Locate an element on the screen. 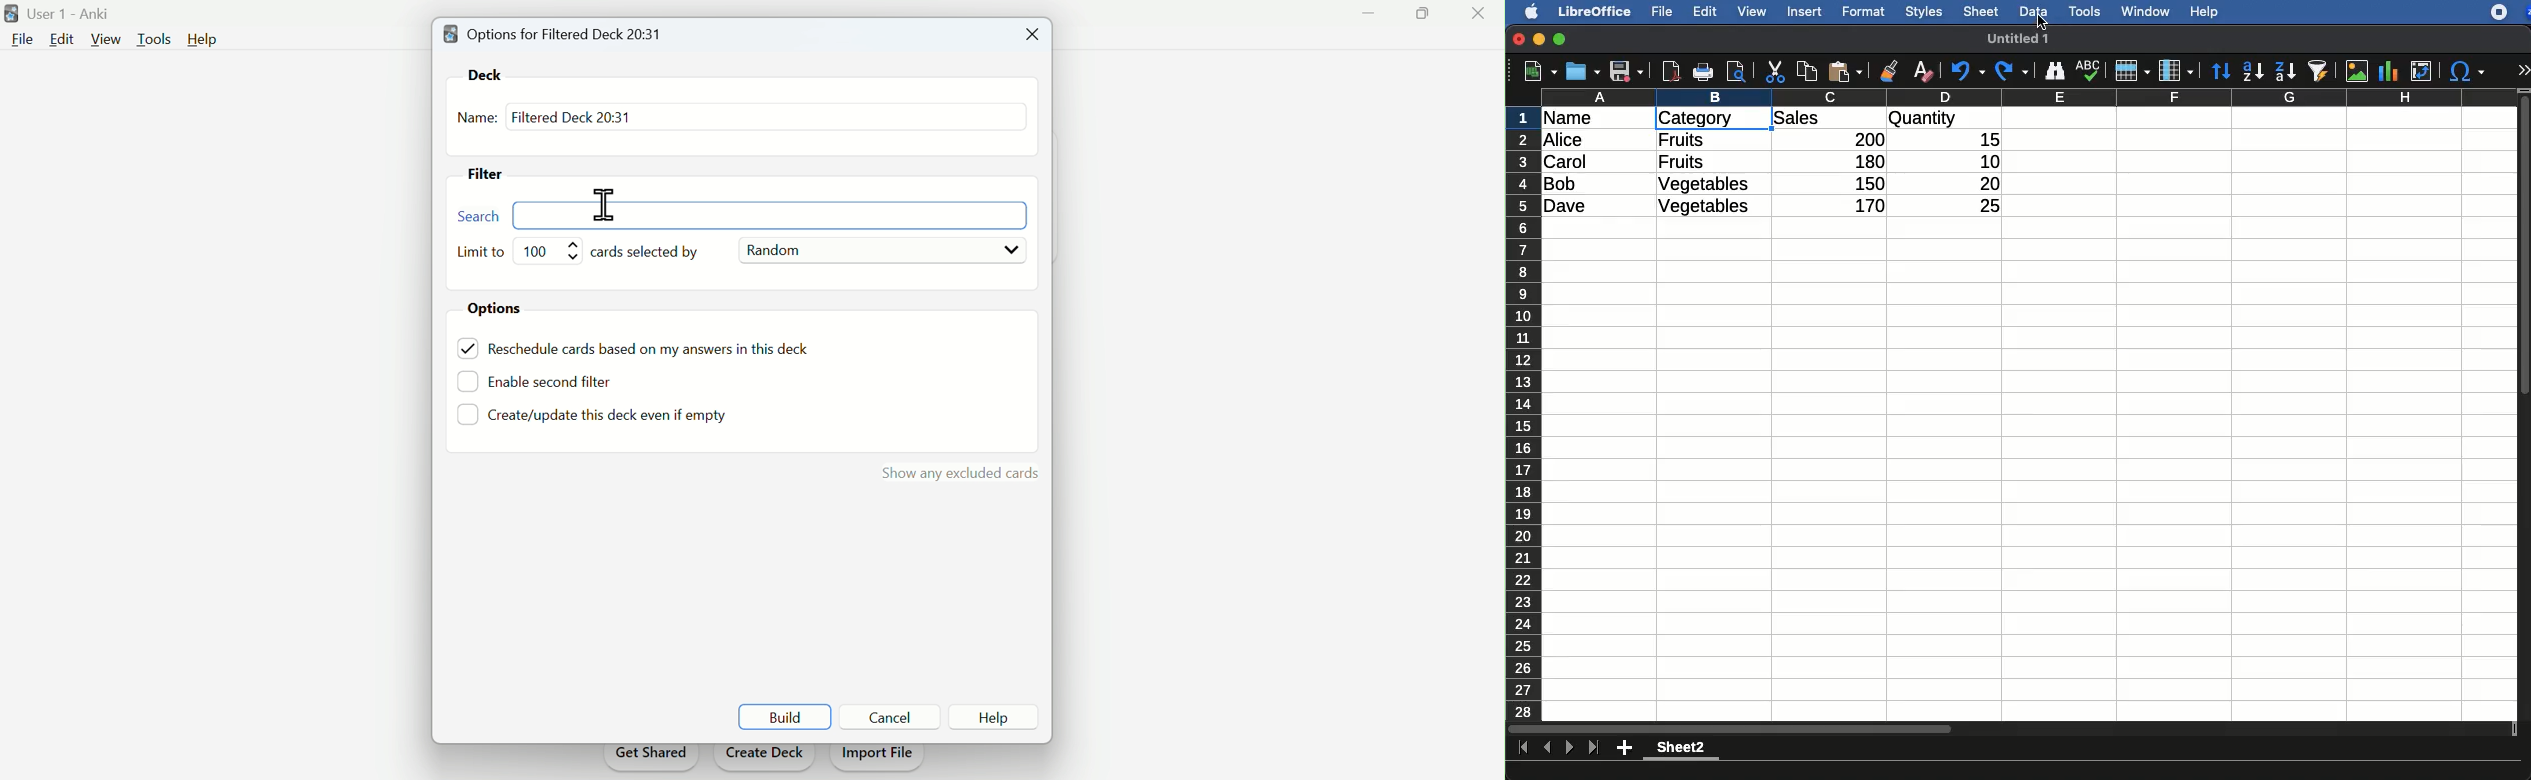 The height and width of the screenshot is (784, 2548). name is located at coordinates (1573, 119).